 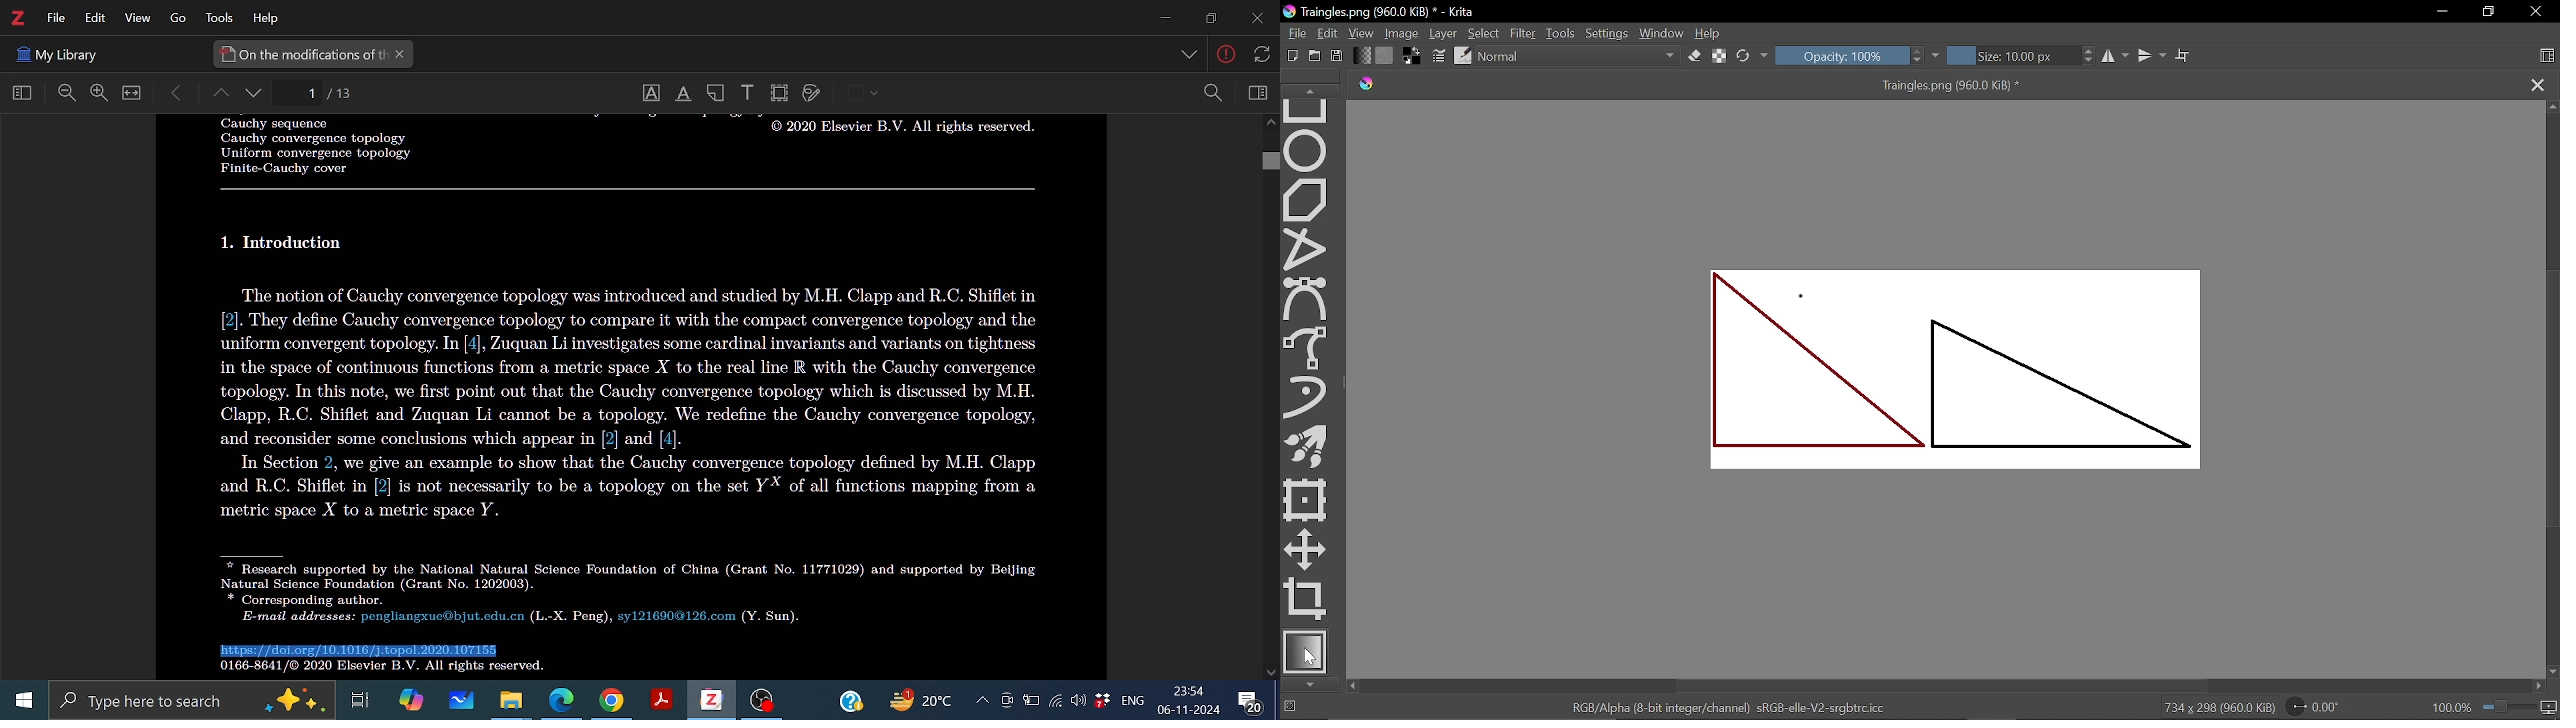 What do you see at coordinates (361, 700) in the screenshot?
I see `Task view` at bounding box center [361, 700].